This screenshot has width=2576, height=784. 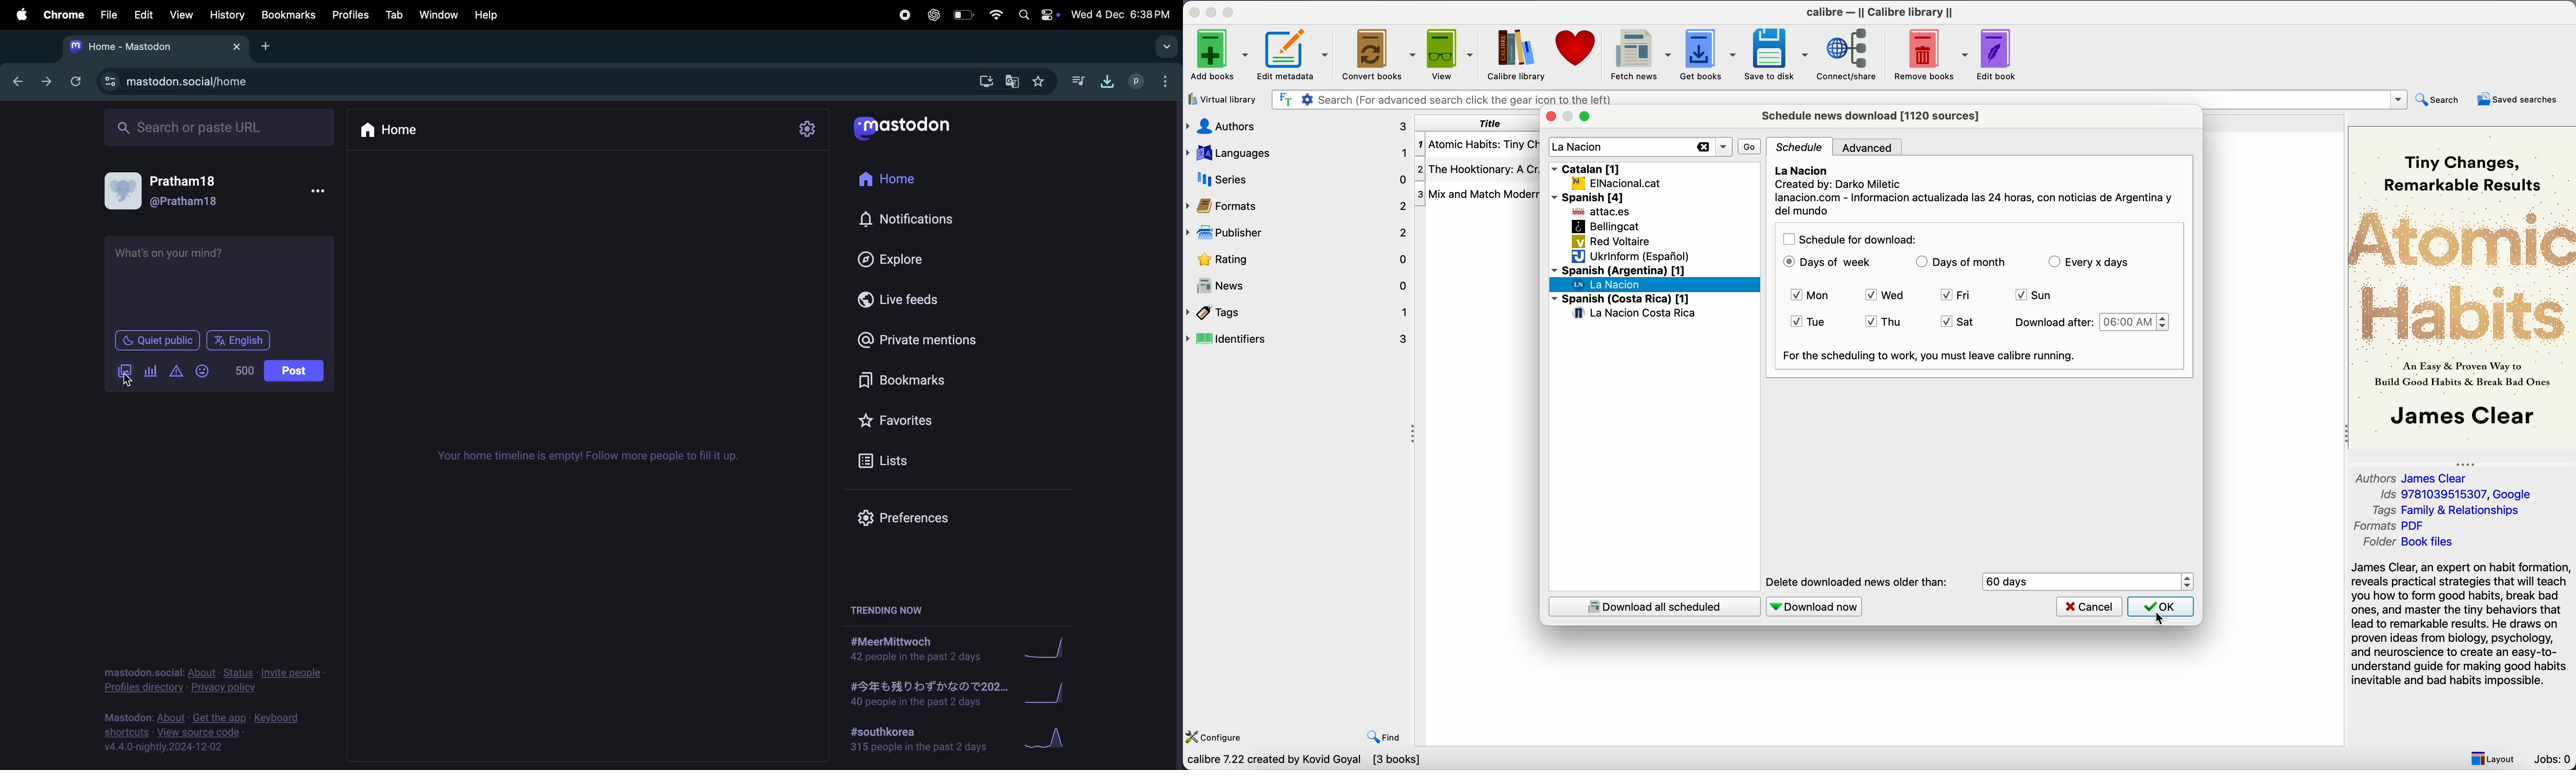 I want to click on options, so click(x=316, y=194).